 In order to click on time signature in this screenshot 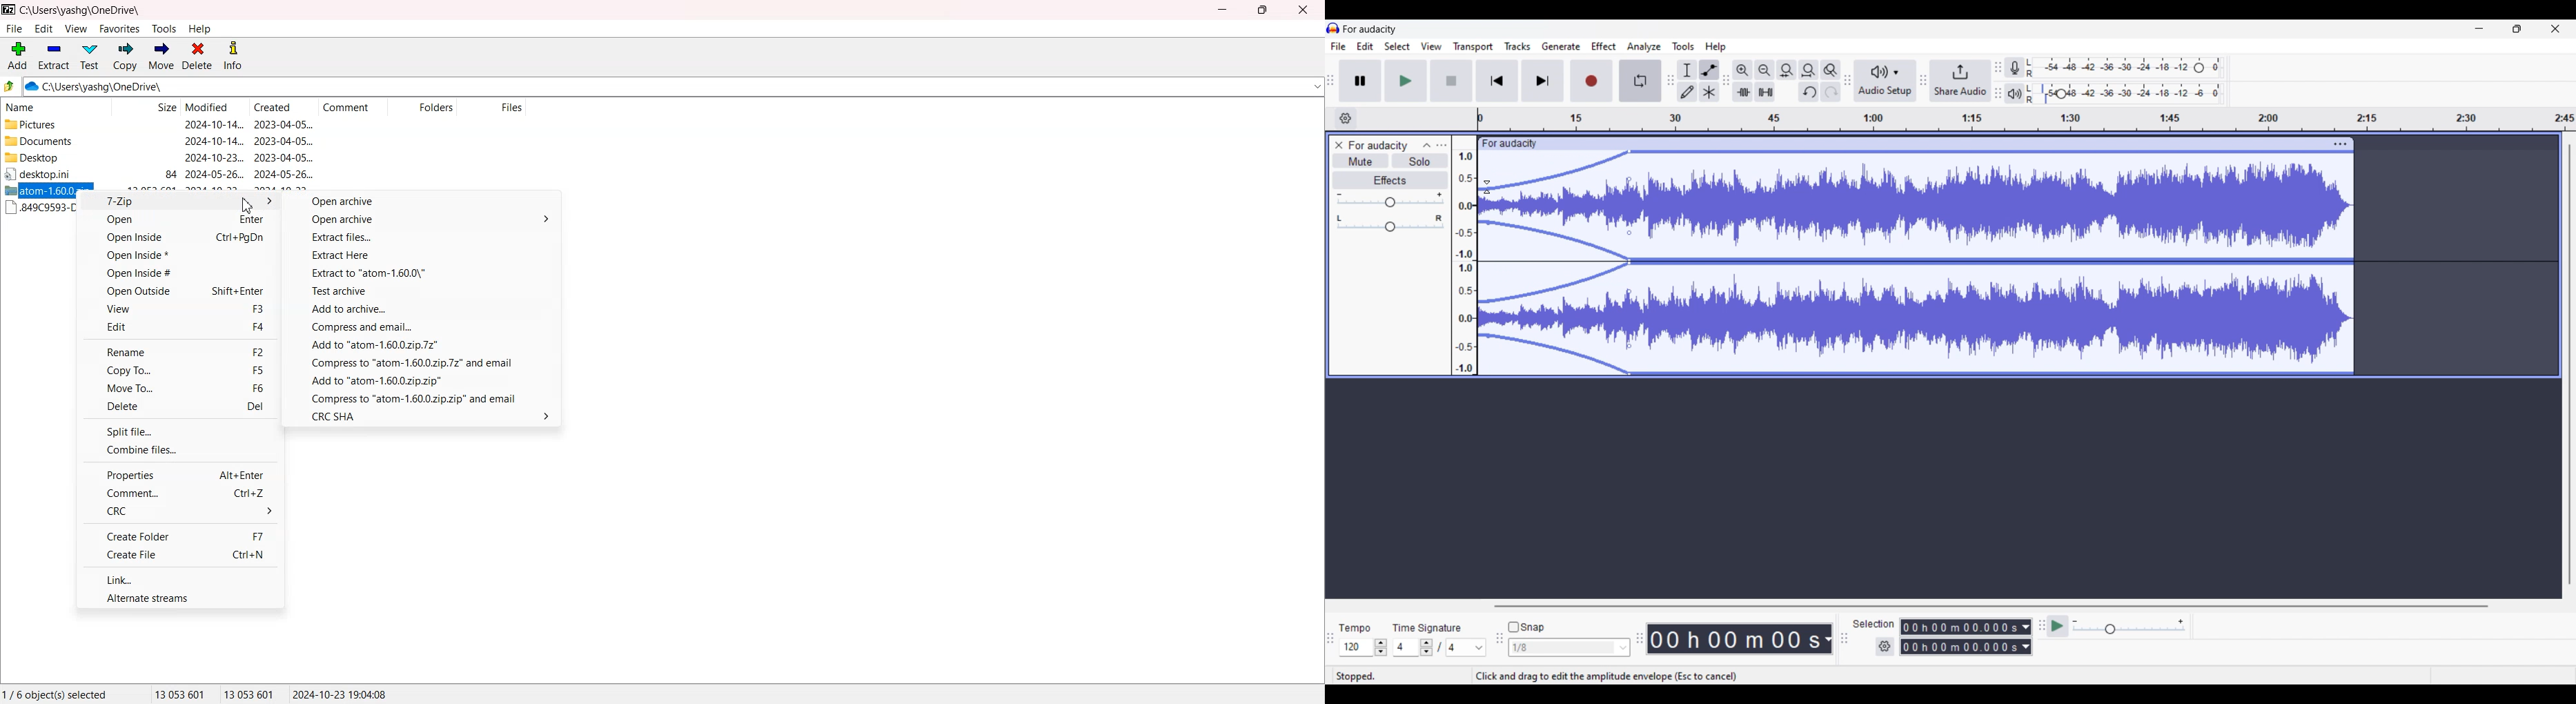, I will do `click(1427, 628)`.